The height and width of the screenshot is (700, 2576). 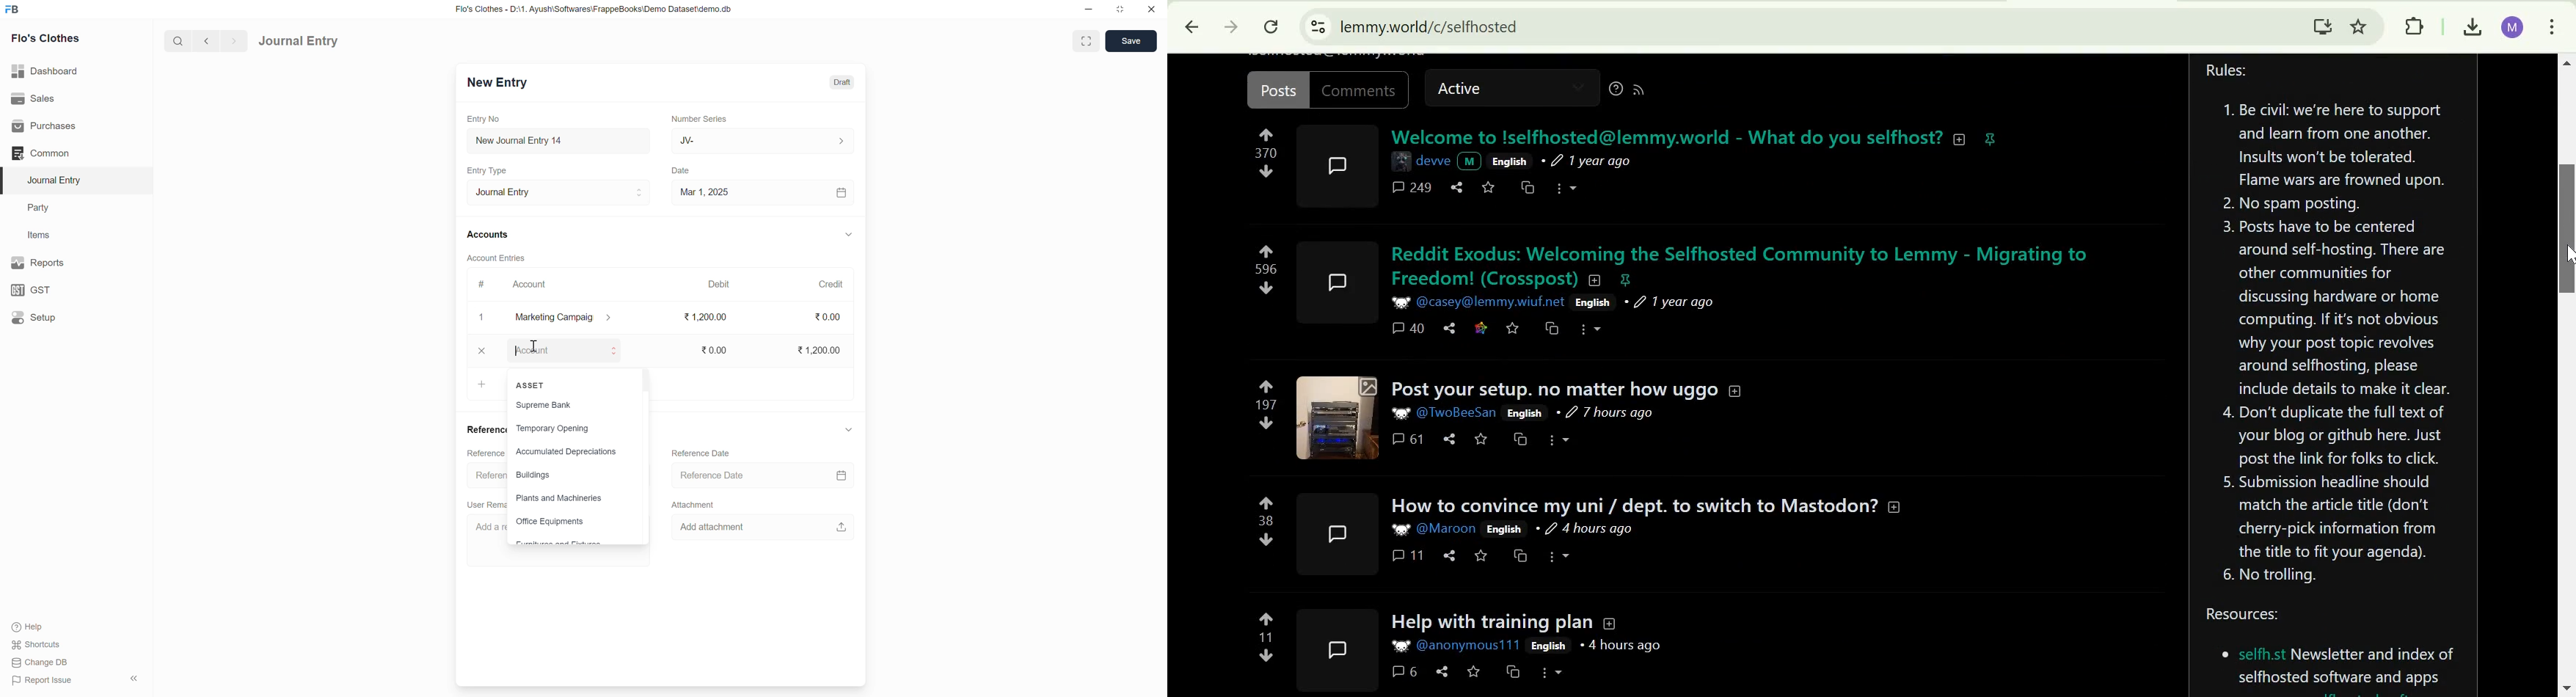 I want to click on 7 hours ago, so click(x=1605, y=414).